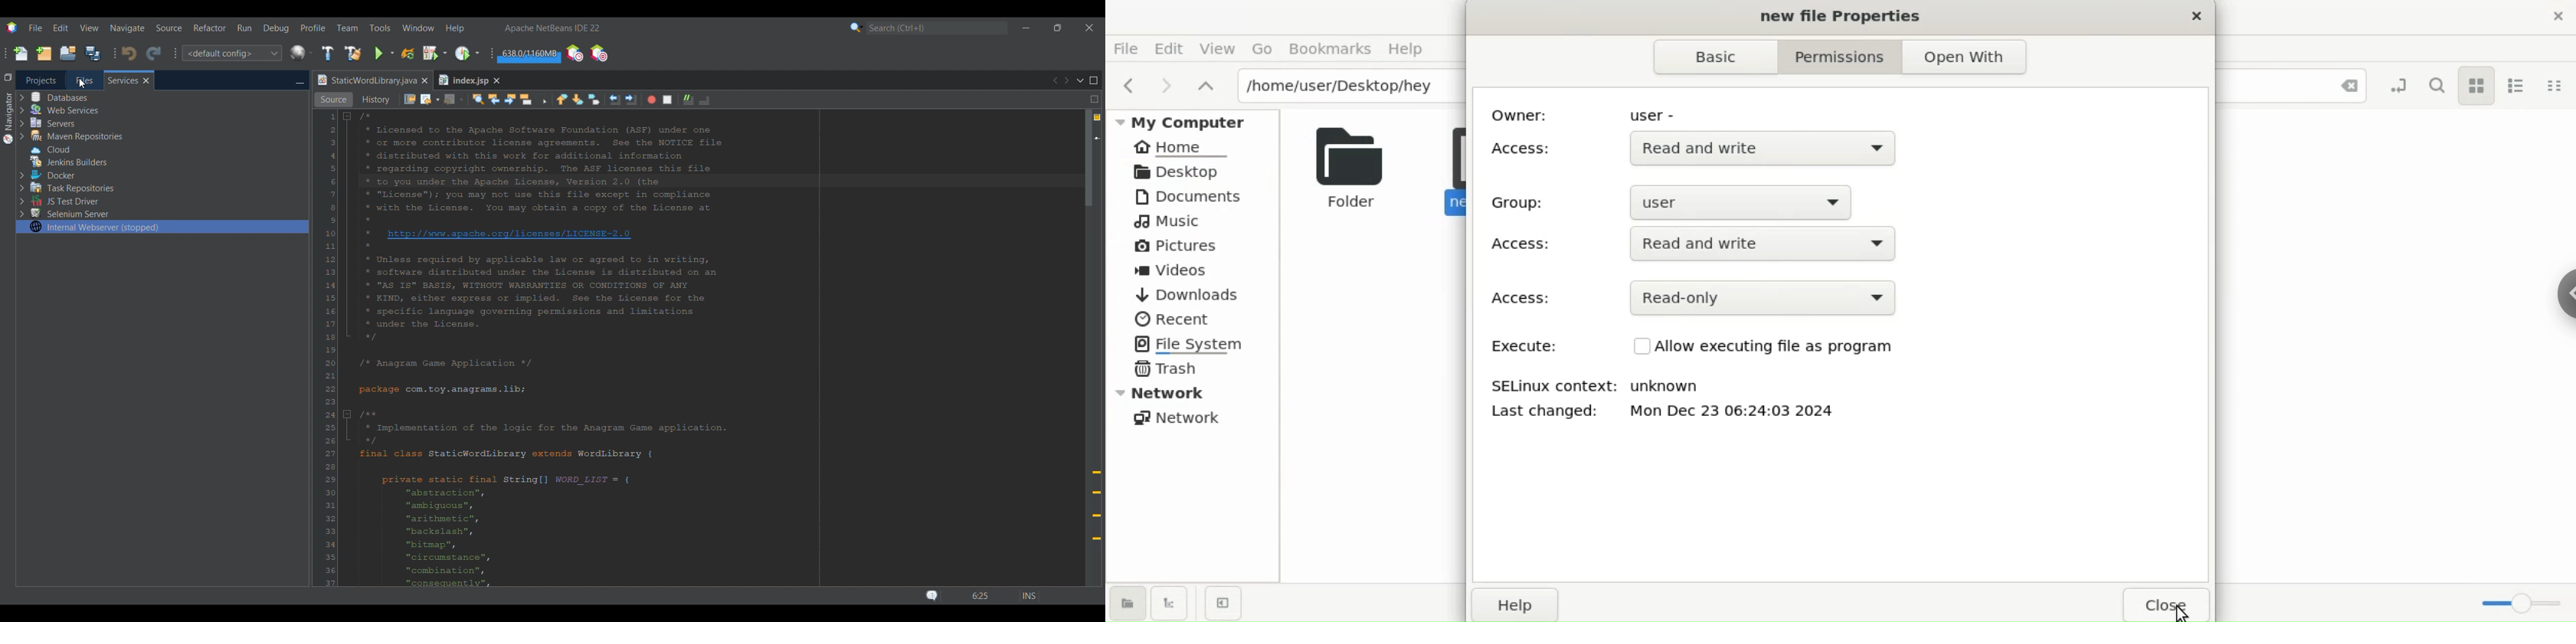 This screenshot has height=644, width=2576. Describe the element at coordinates (1183, 417) in the screenshot. I see `Network` at that location.